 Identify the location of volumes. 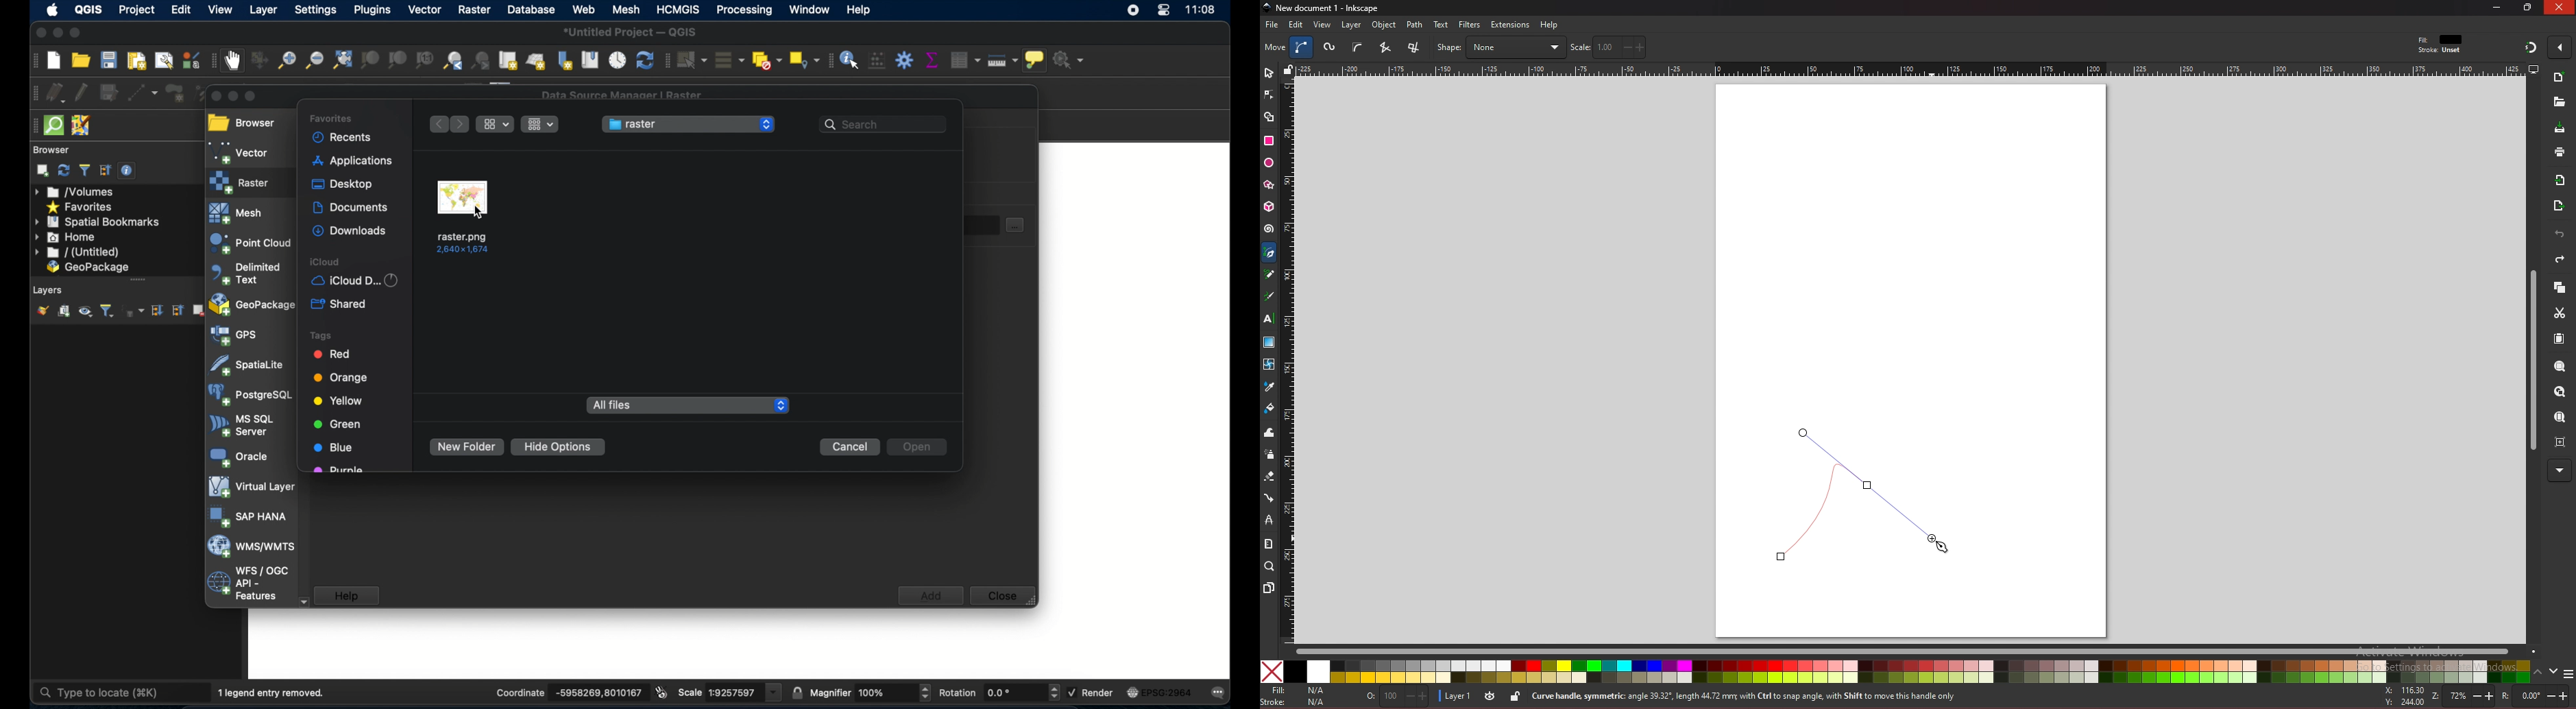
(75, 192).